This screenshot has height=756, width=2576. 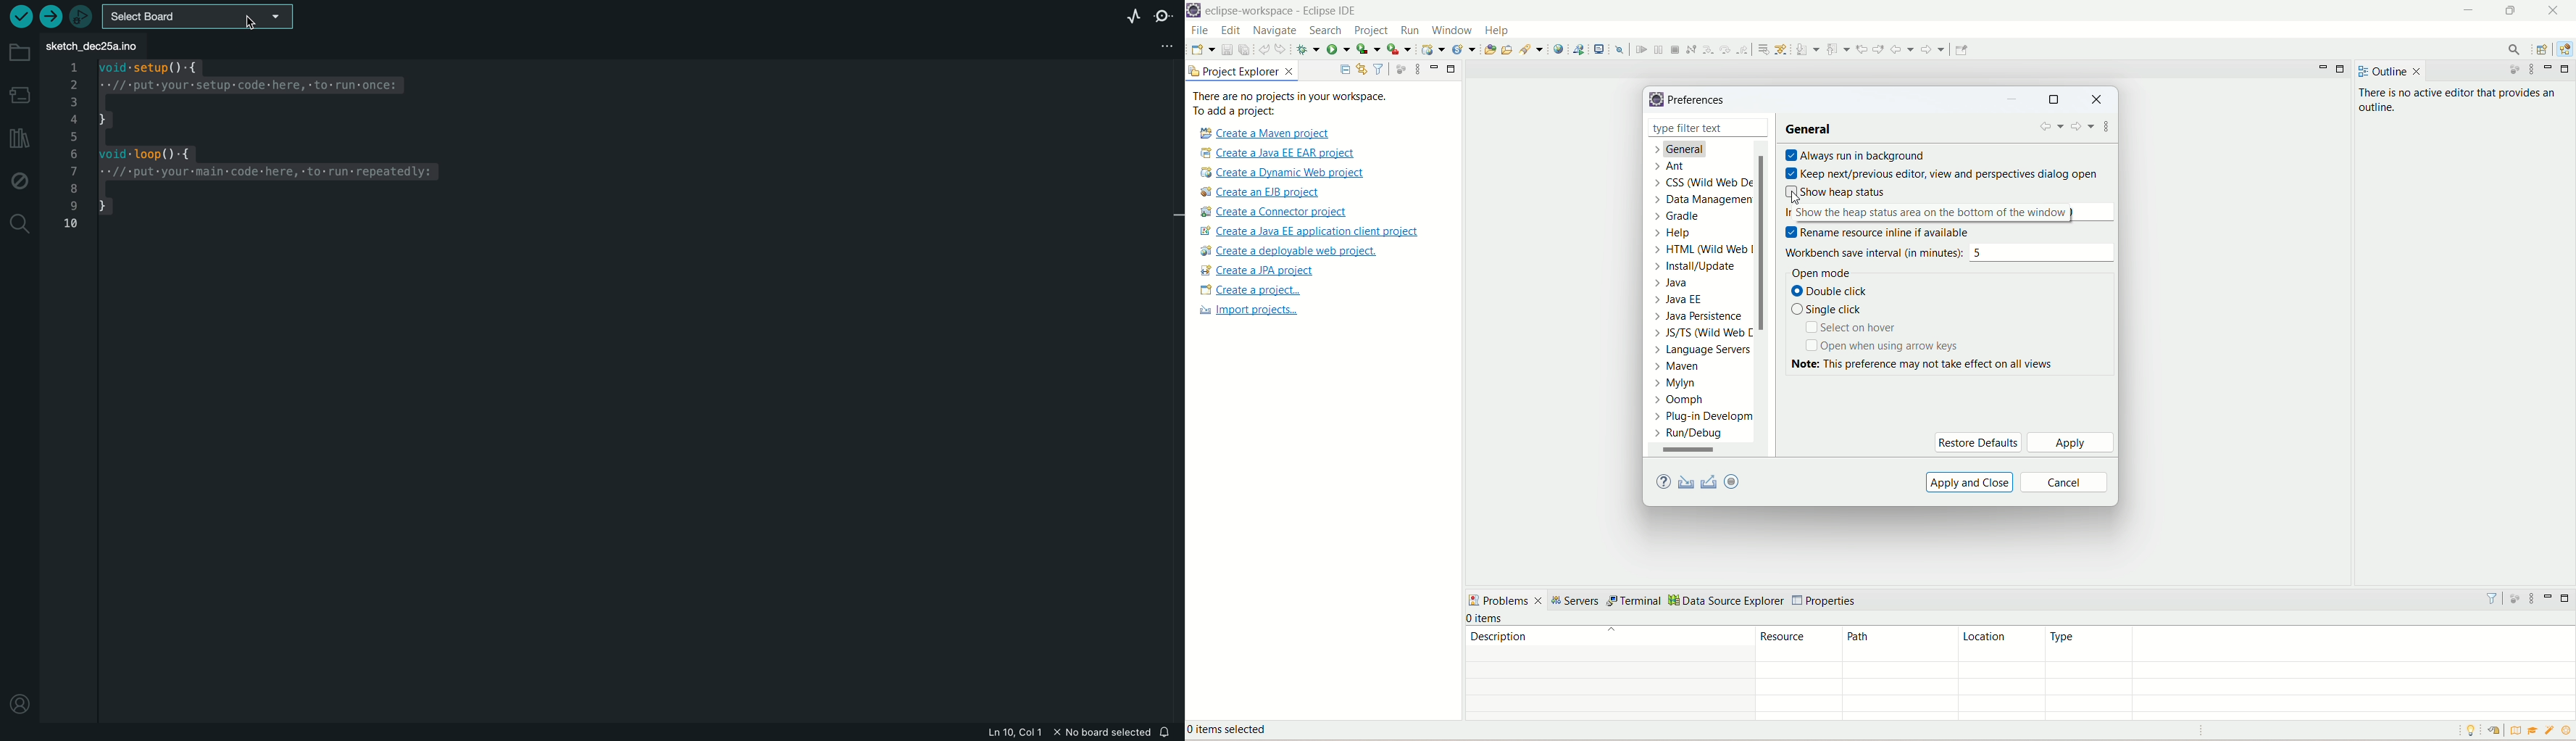 I want to click on ant, so click(x=1670, y=167).